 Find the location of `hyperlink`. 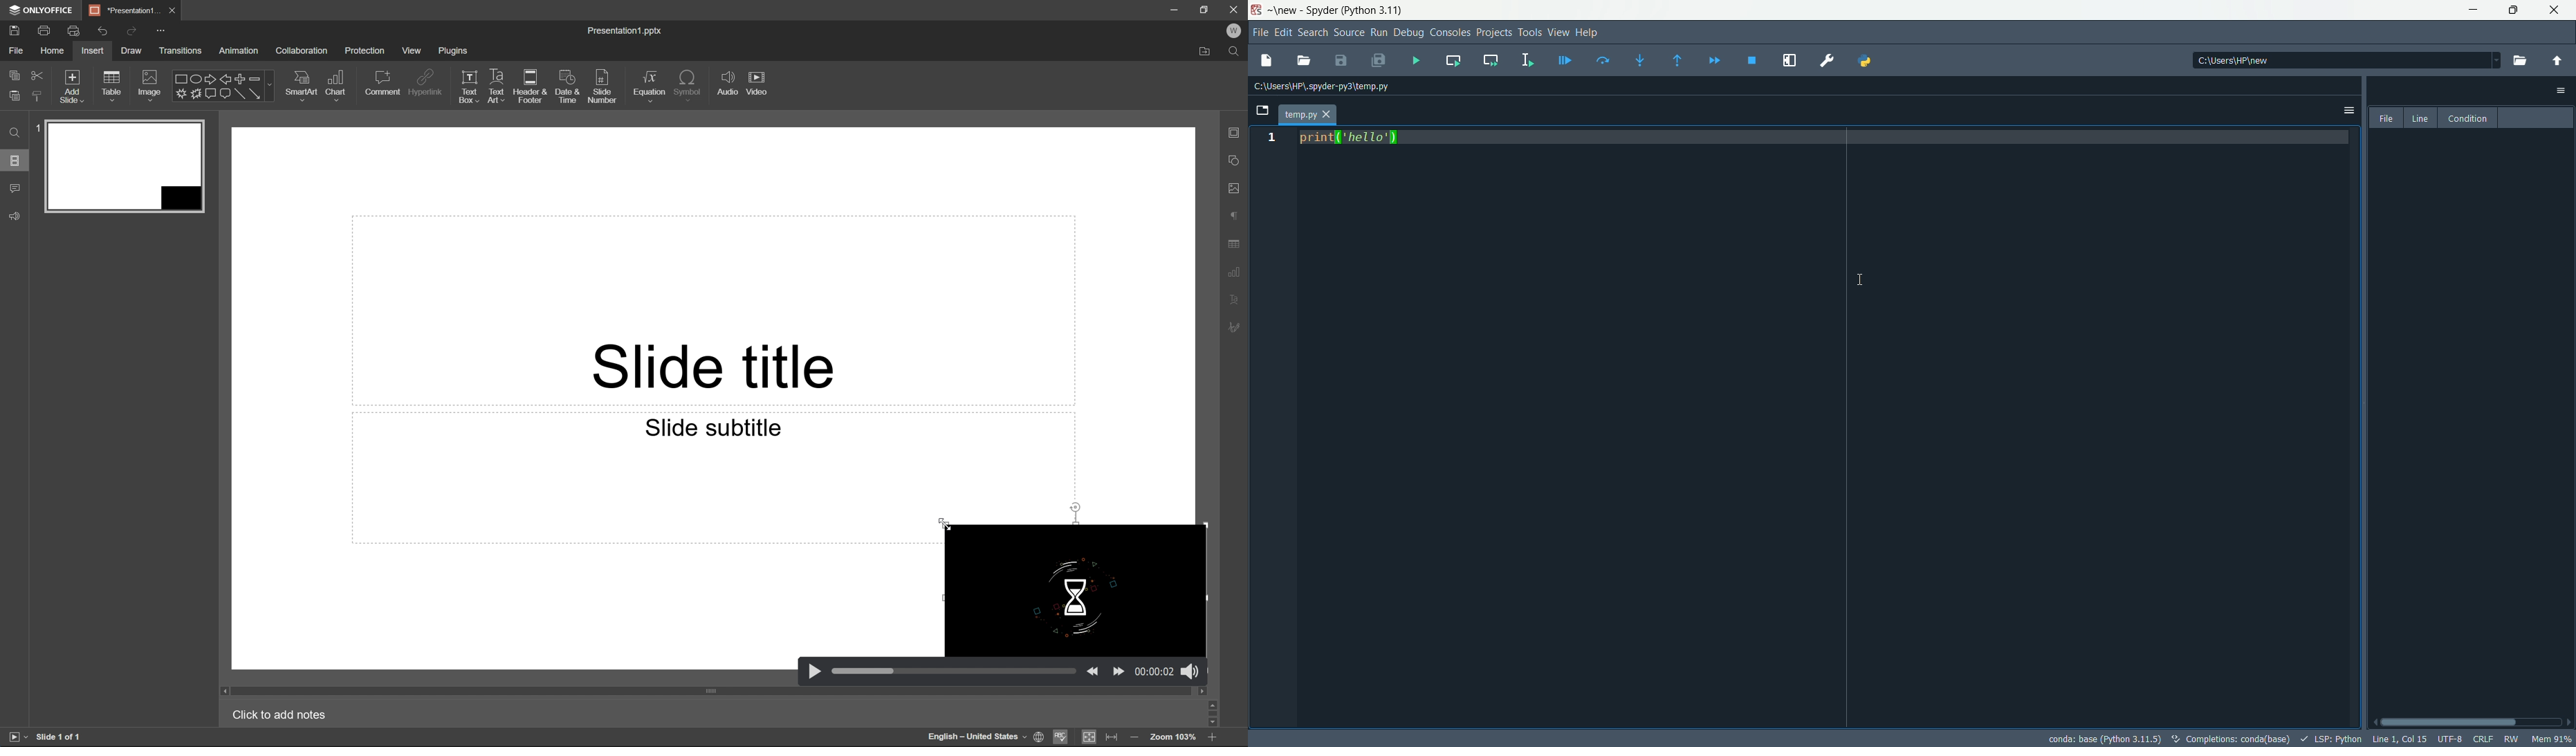

hyperlink is located at coordinates (430, 82).